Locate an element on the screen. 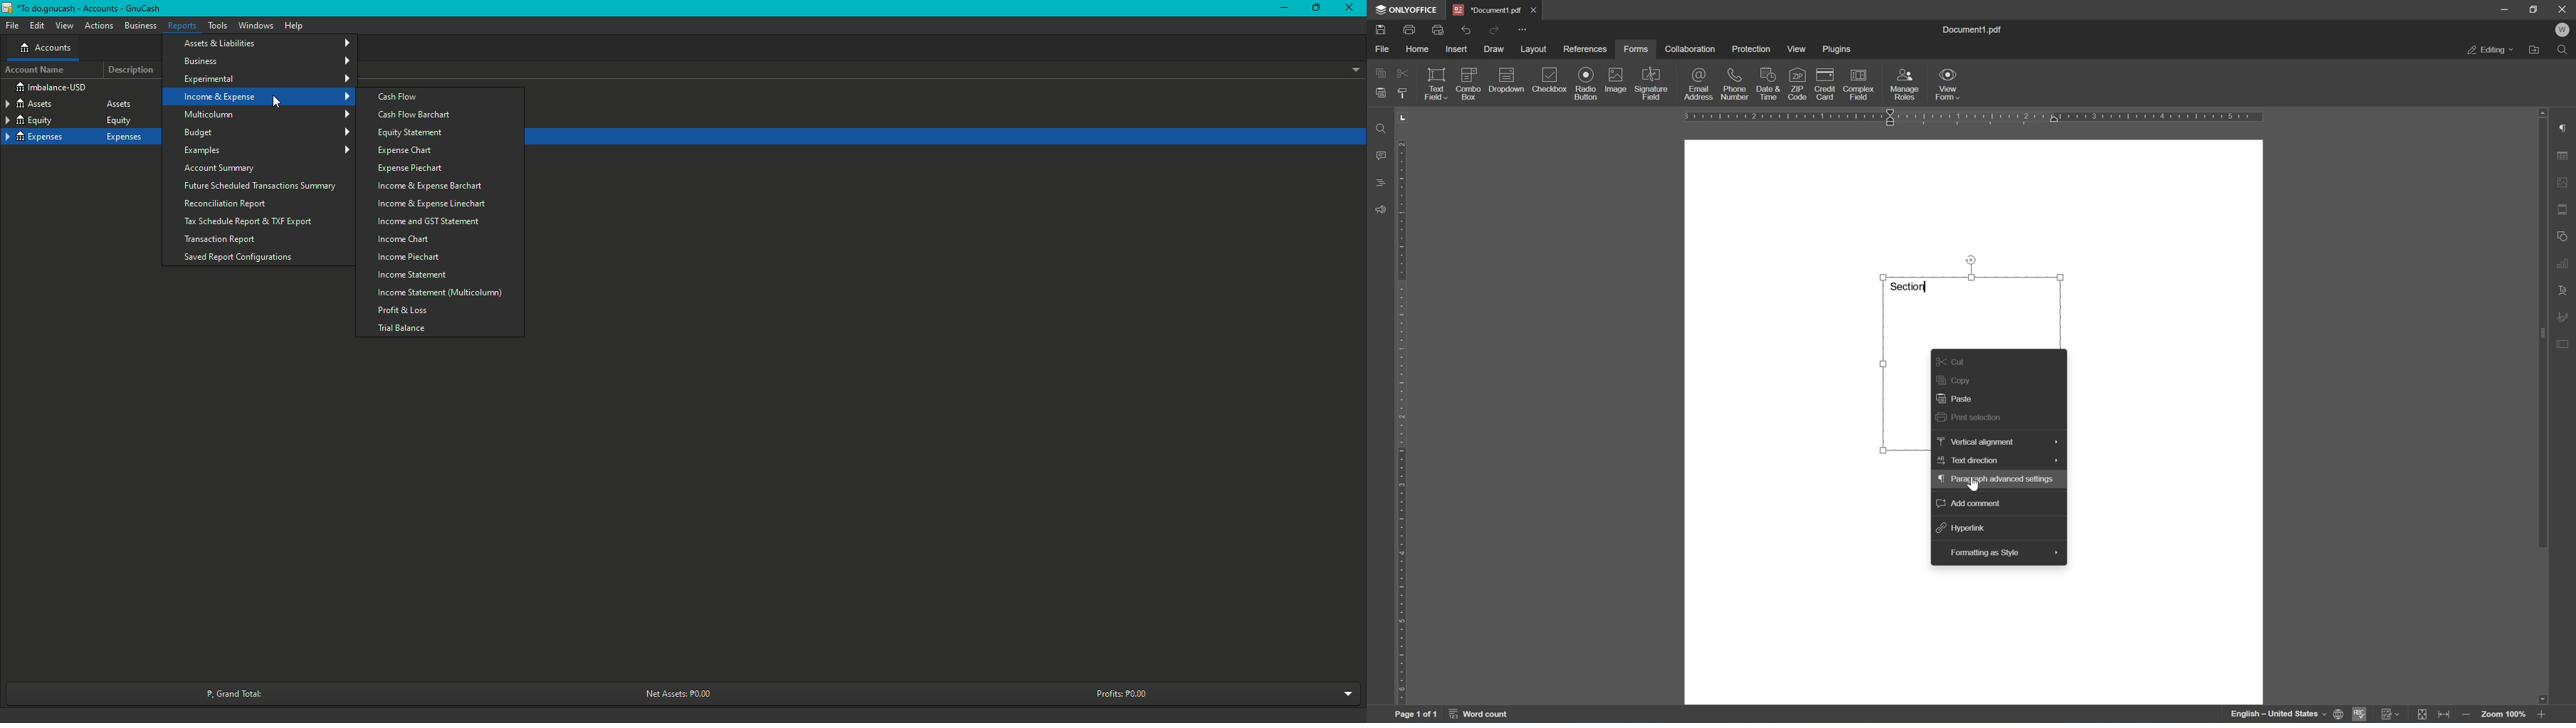 The height and width of the screenshot is (728, 2576). Grand Total is located at coordinates (241, 692).